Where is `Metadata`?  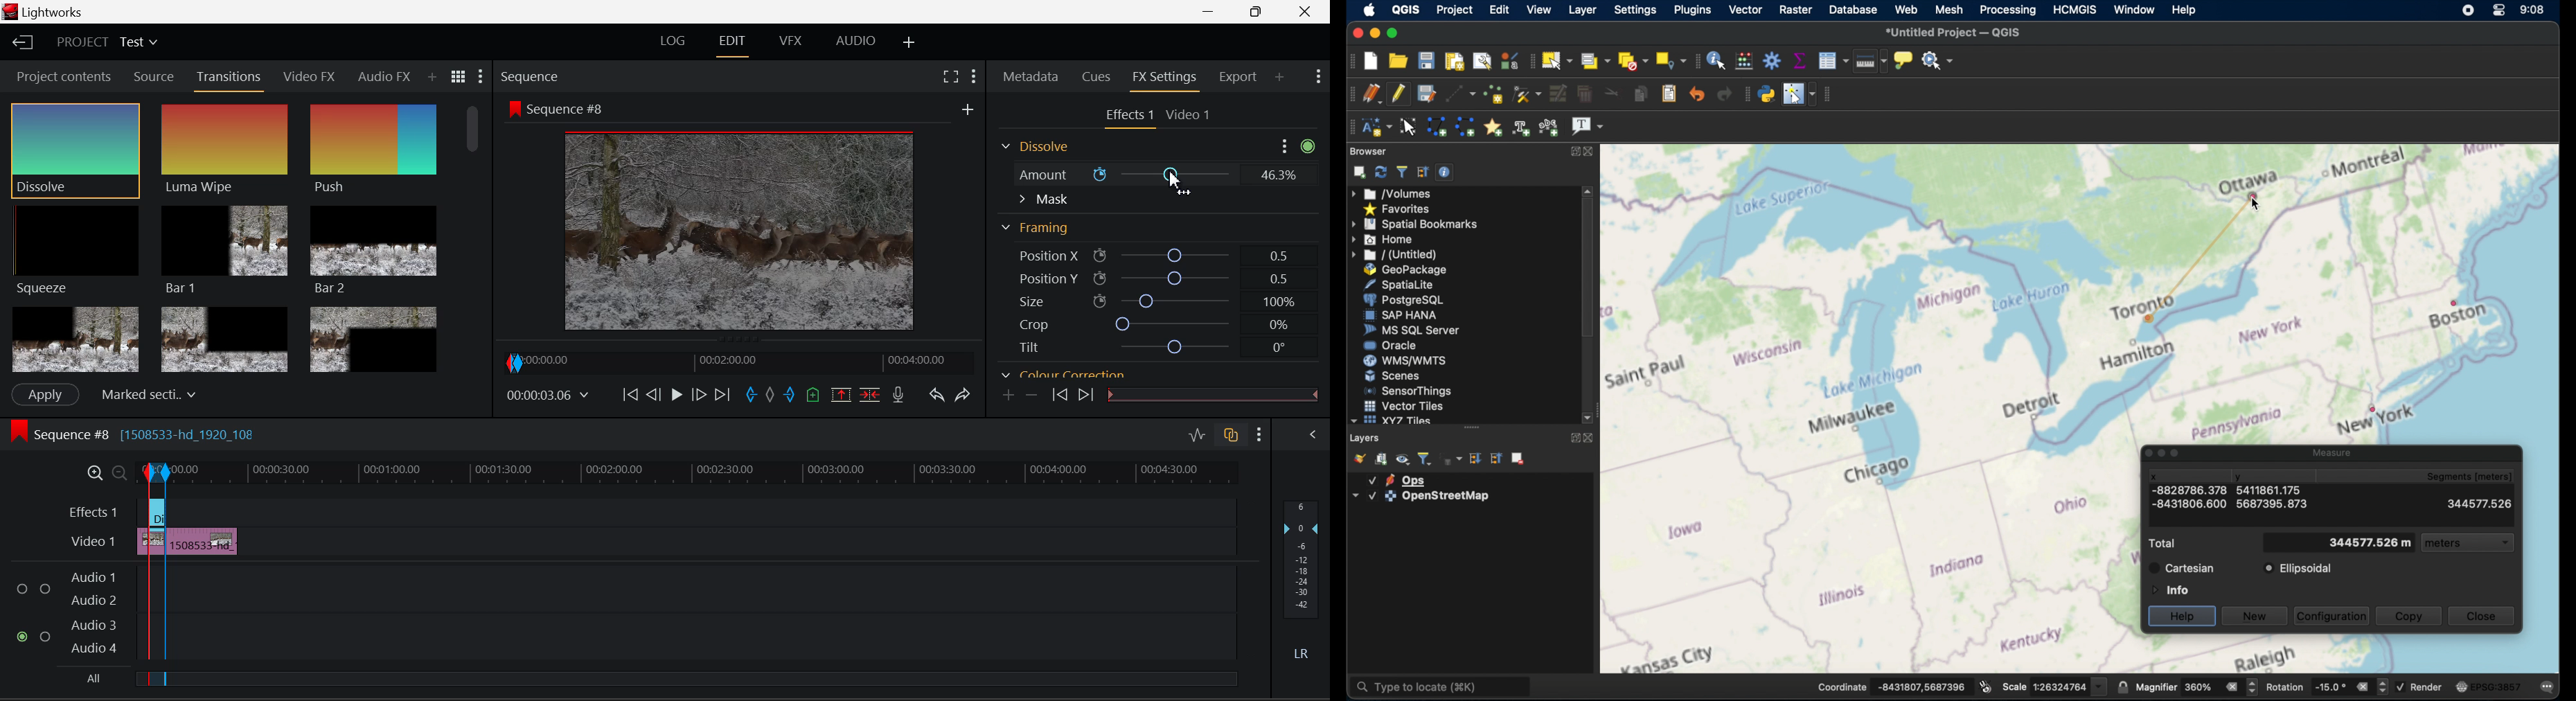
Metadata is located at coordinates (1031, 78).